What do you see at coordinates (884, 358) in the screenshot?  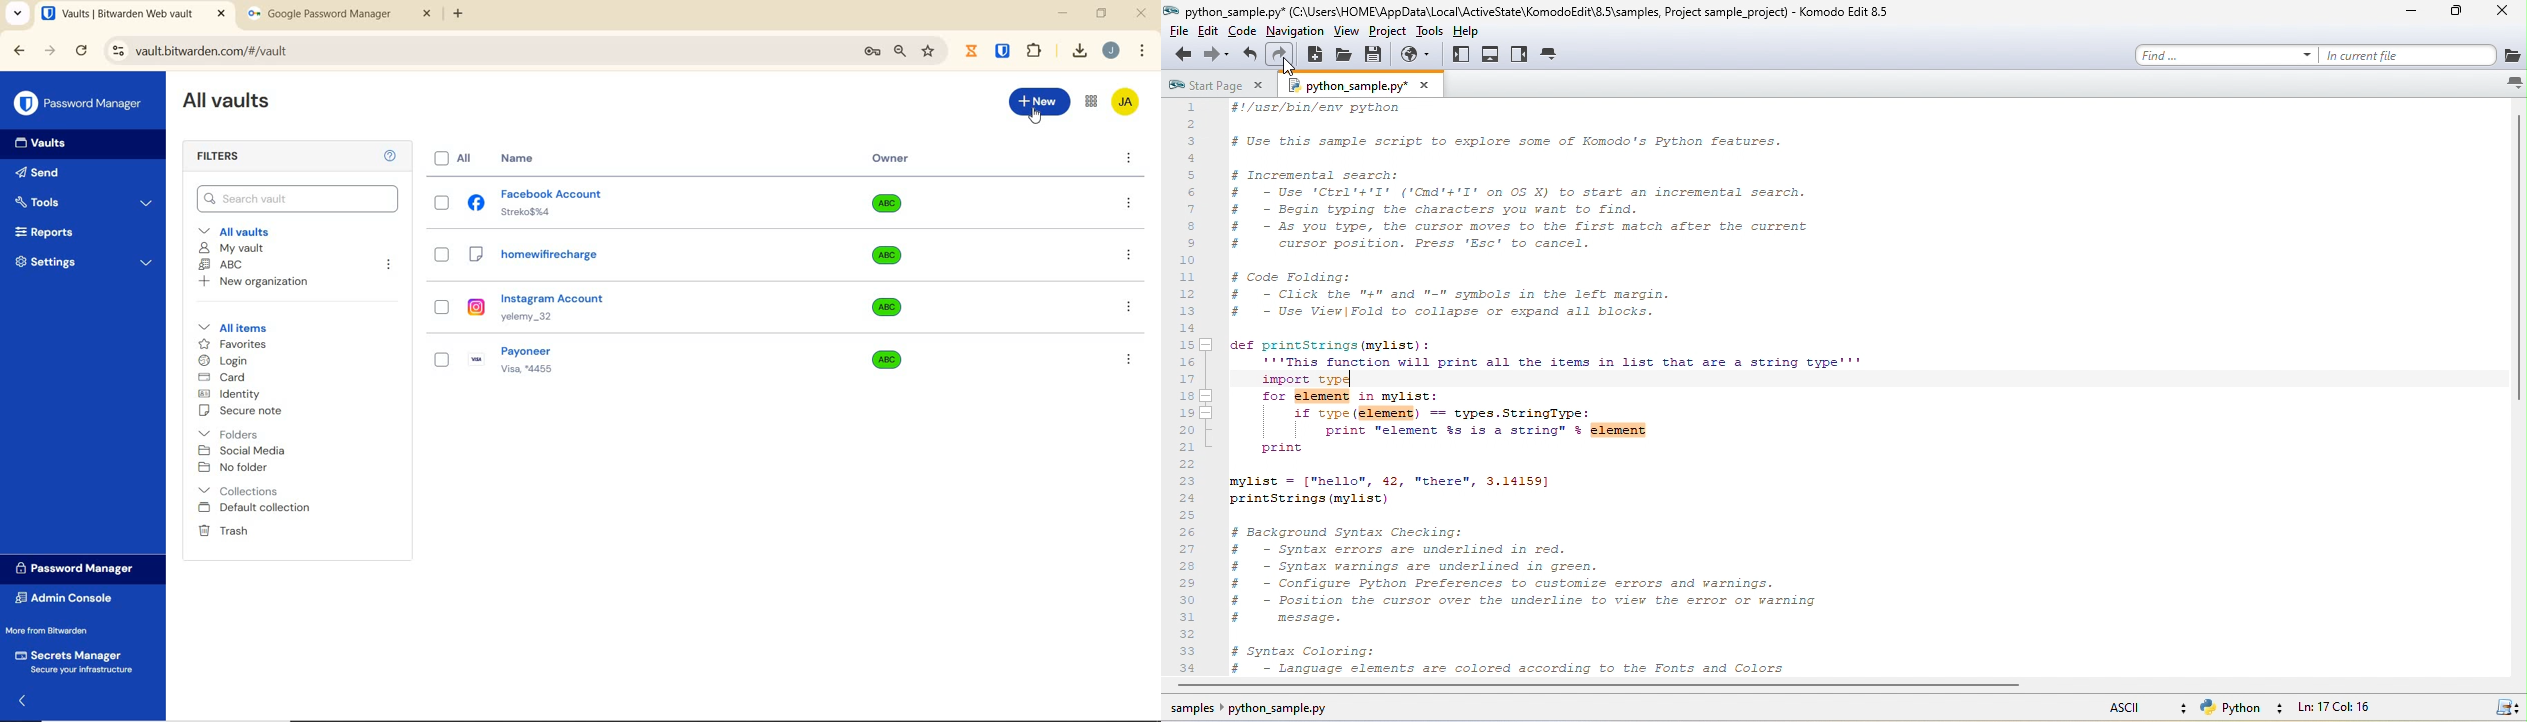 I see `Owner organization` at bounding box center [884, 358].